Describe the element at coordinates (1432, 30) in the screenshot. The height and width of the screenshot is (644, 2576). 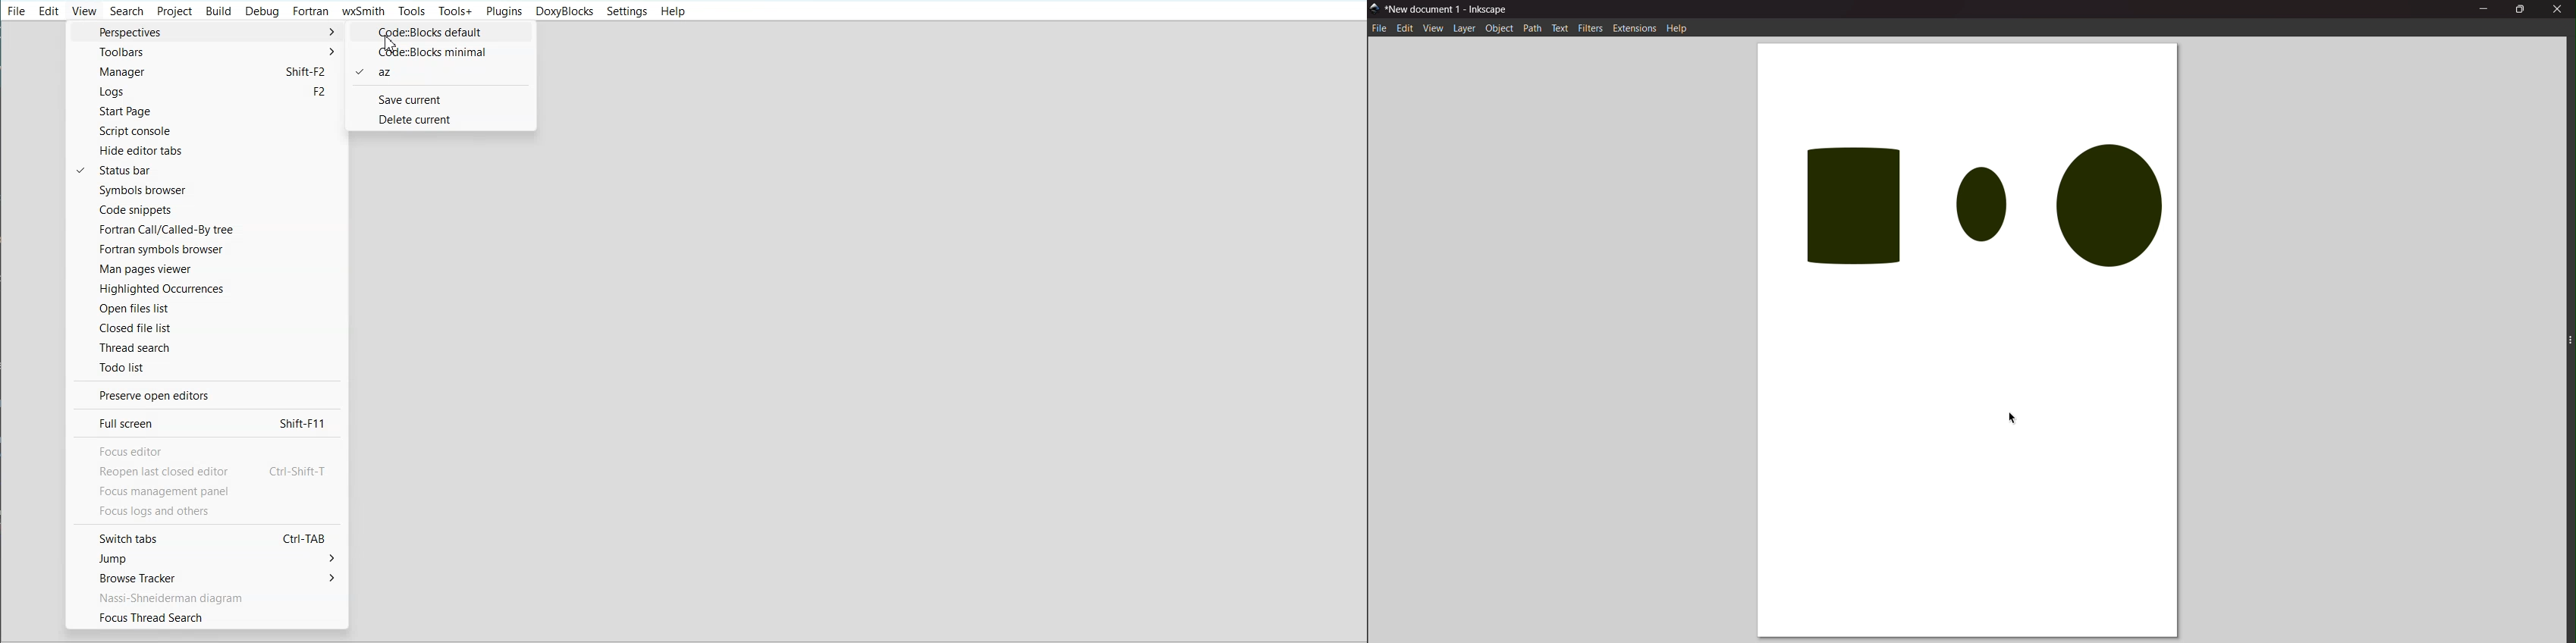
I see `view` at that location.